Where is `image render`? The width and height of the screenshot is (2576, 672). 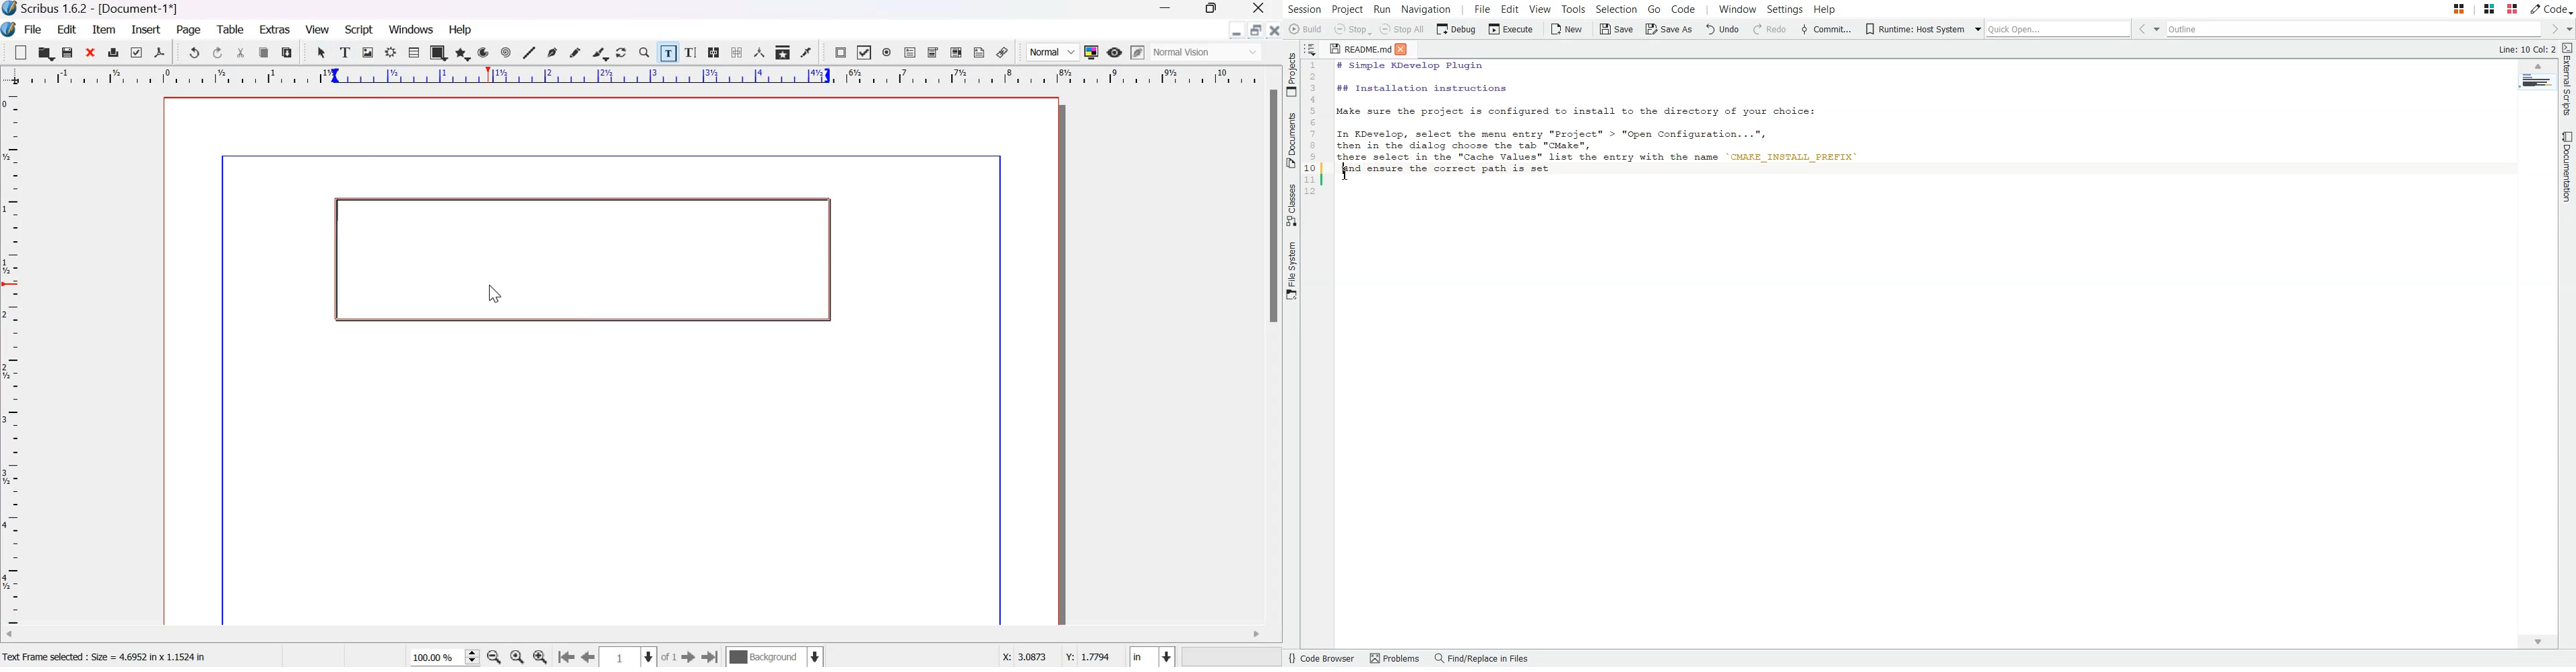 image render is located at coordinates (369, 52).